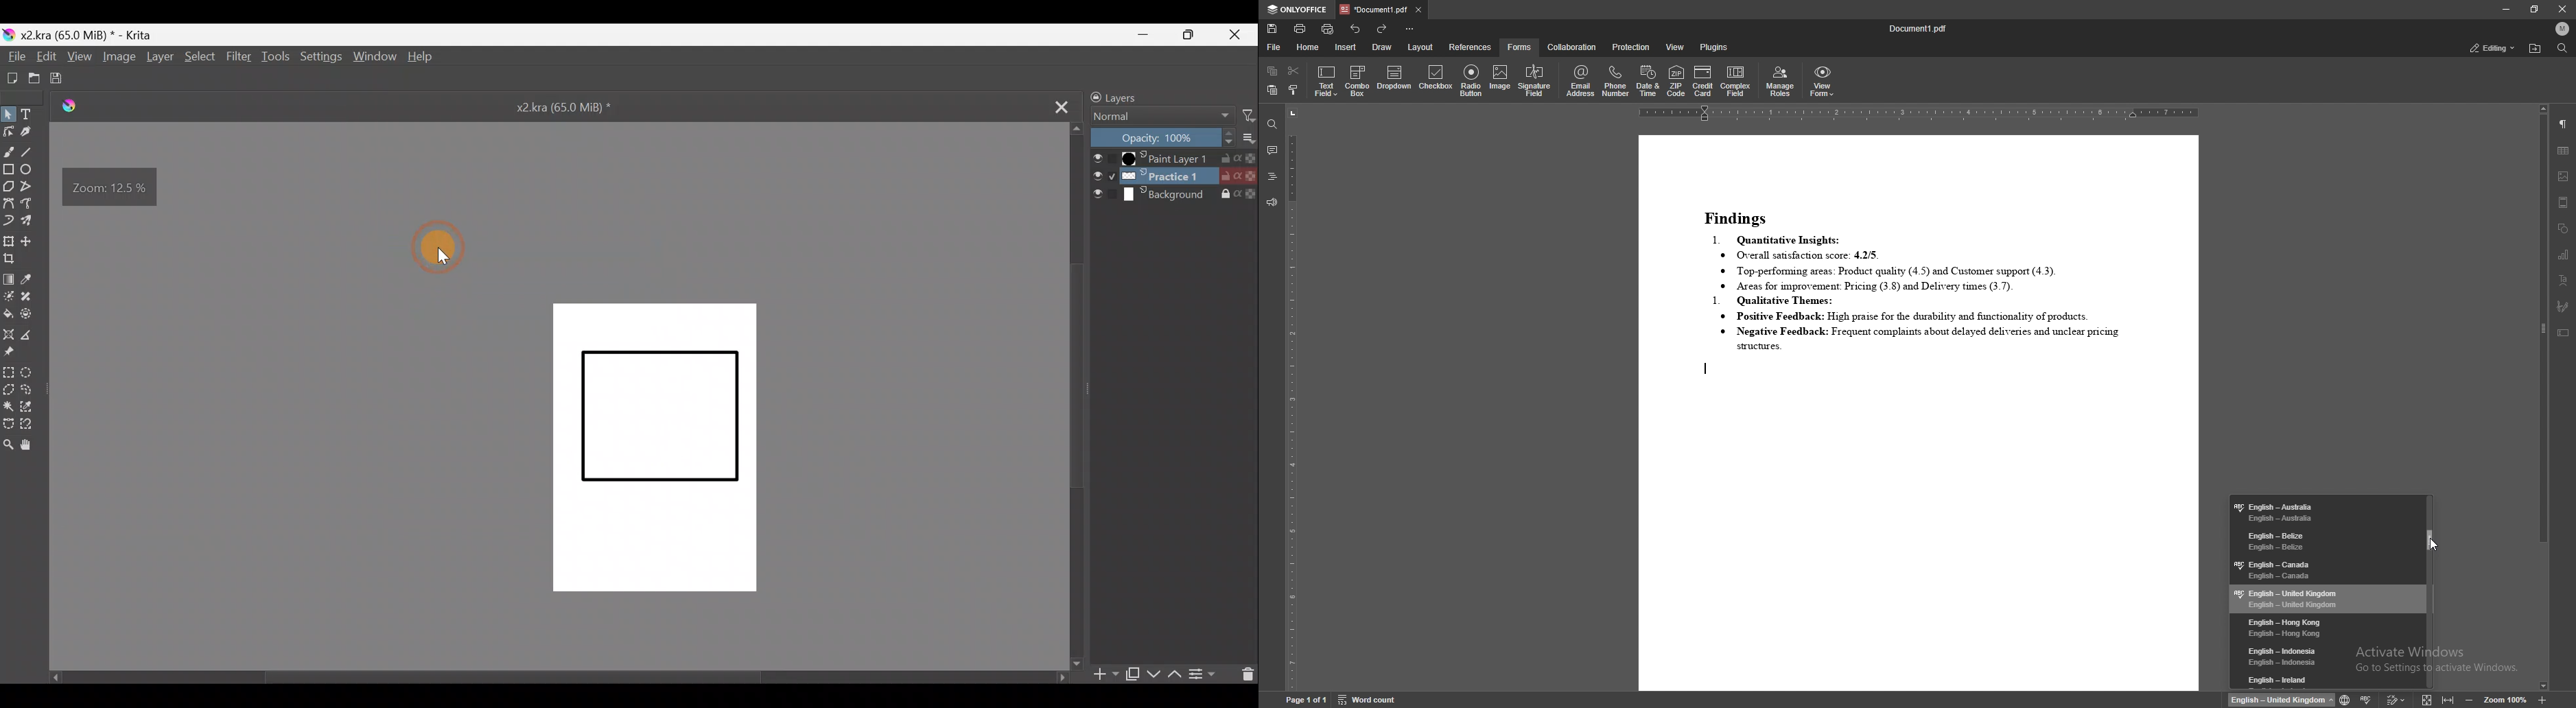 The image size is (2576, 728). What do you see at coordinates (1471, 47) in the screenshot?
I see `references` at bounding box center [1471, 47].